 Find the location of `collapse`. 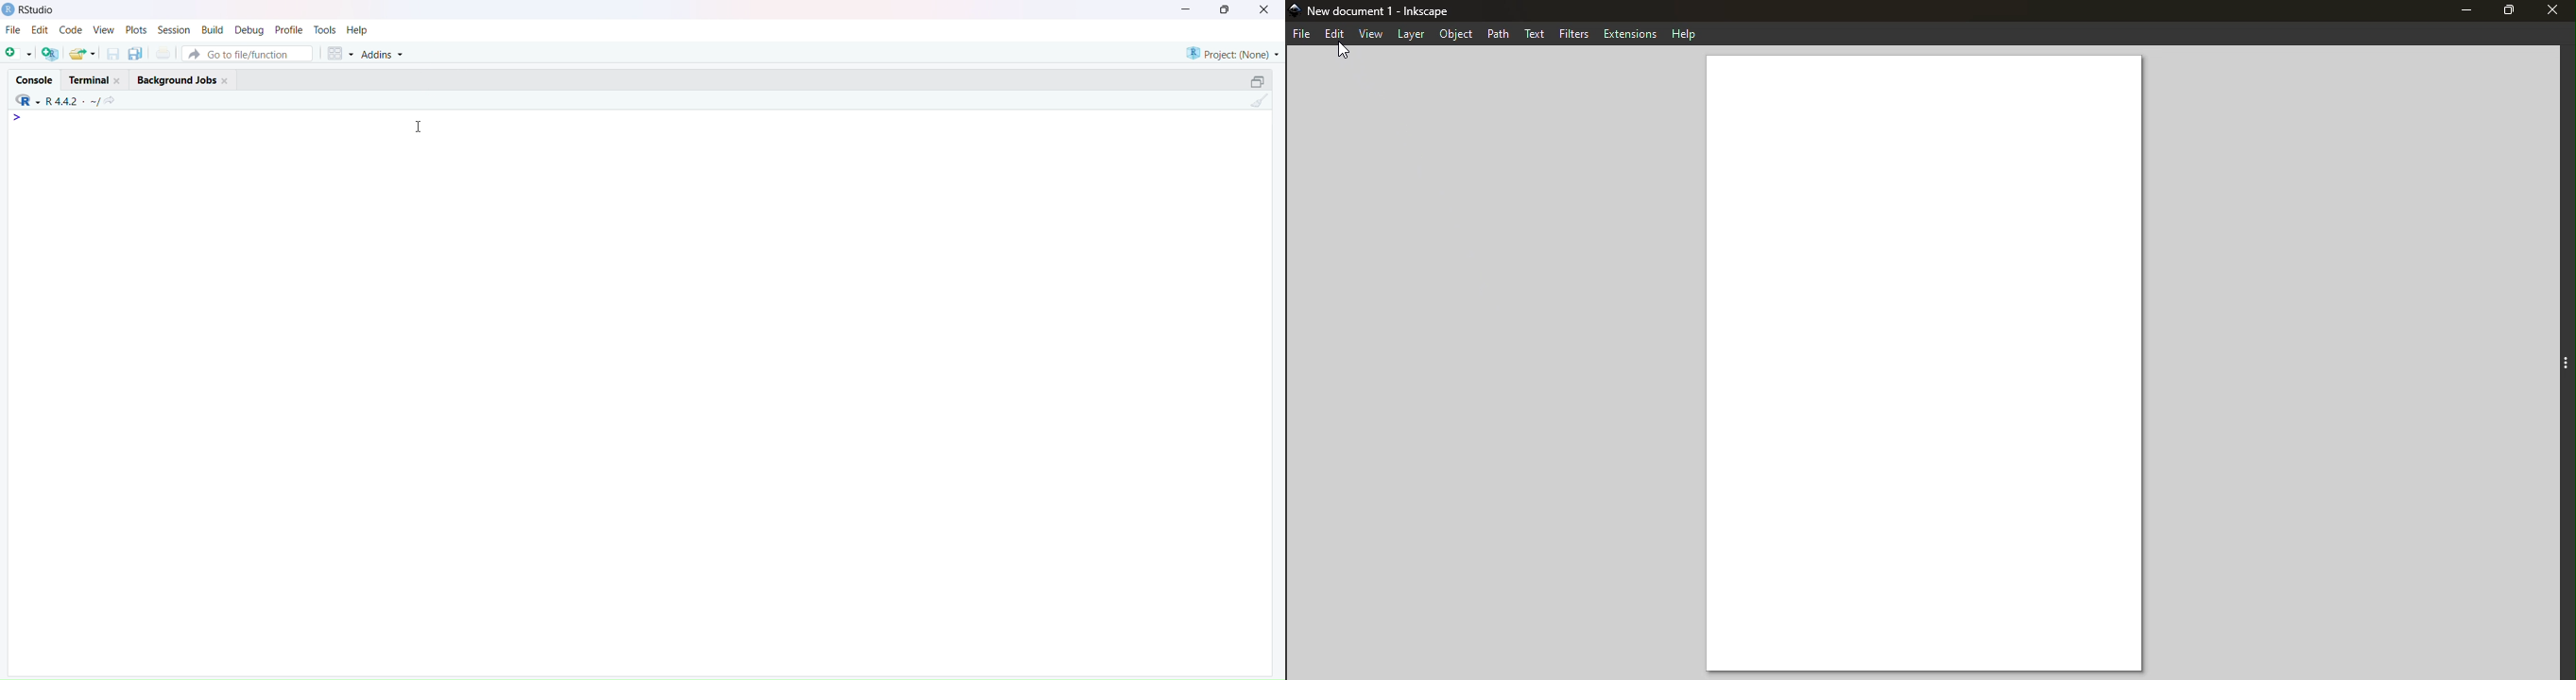

collapse is located at coordinates (1260, 81).